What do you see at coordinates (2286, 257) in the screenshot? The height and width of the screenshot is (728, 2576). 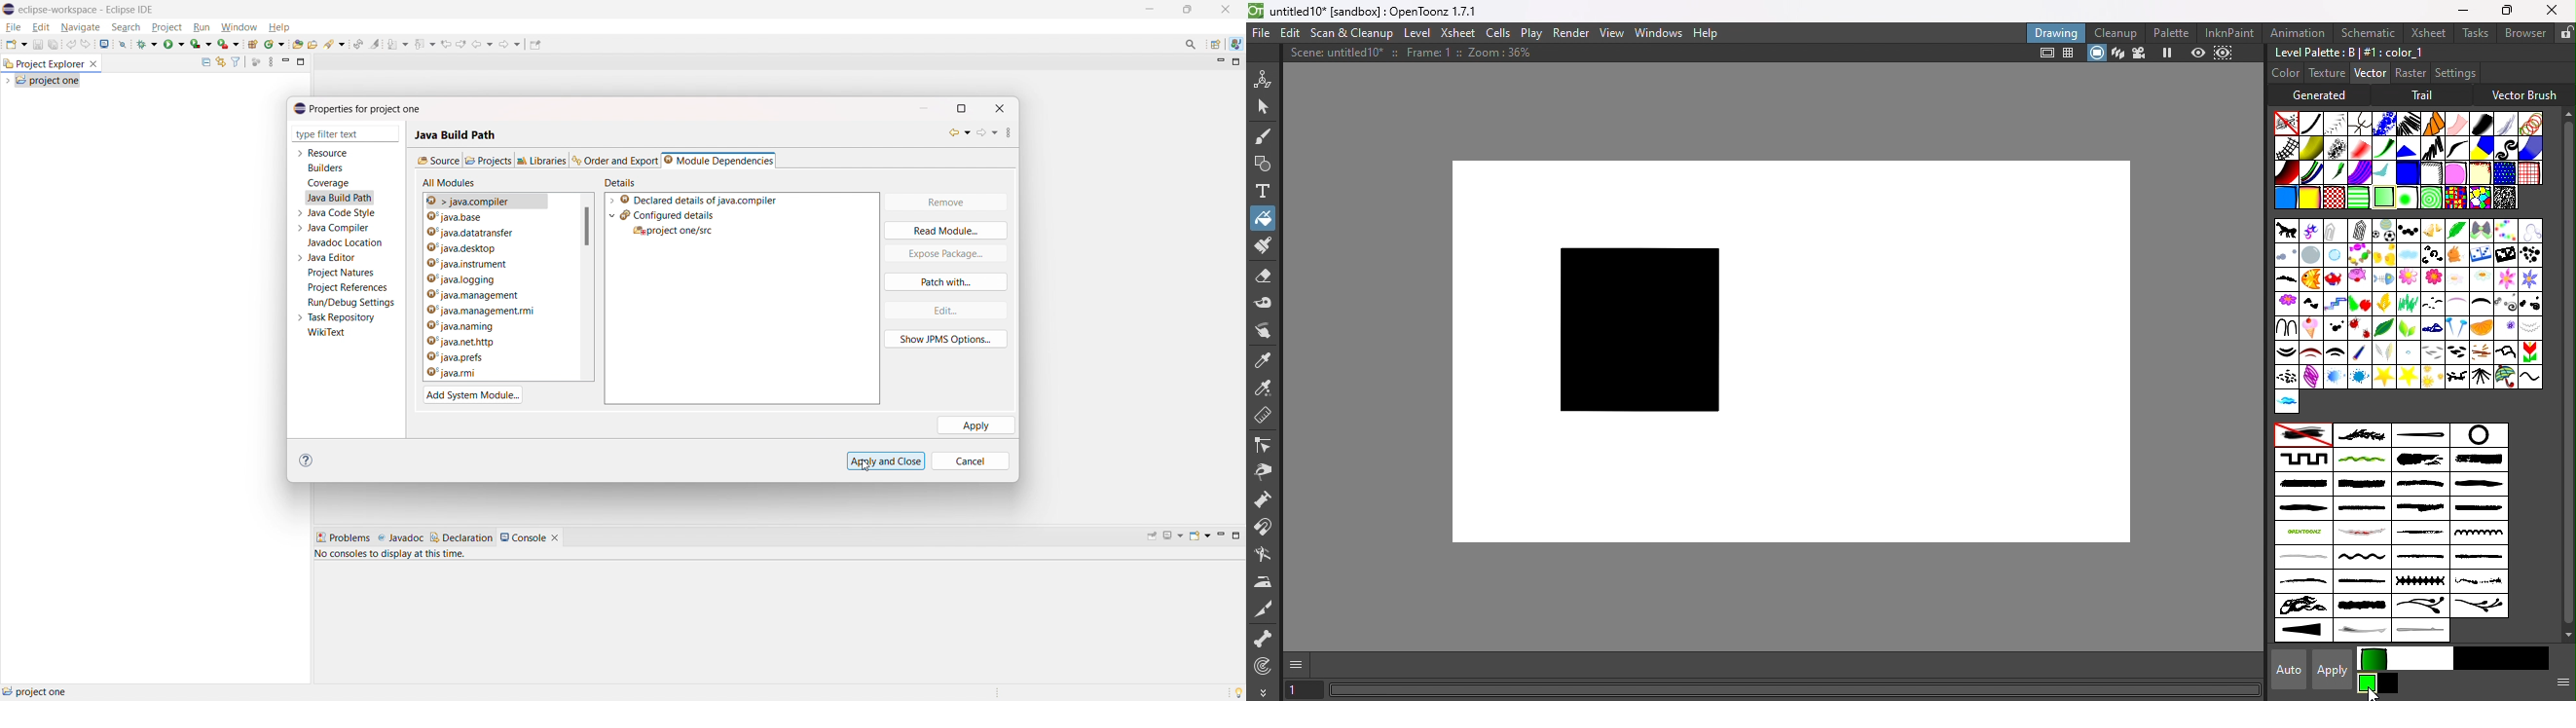 I see `Bubb` at bounding box center [2286, 257].